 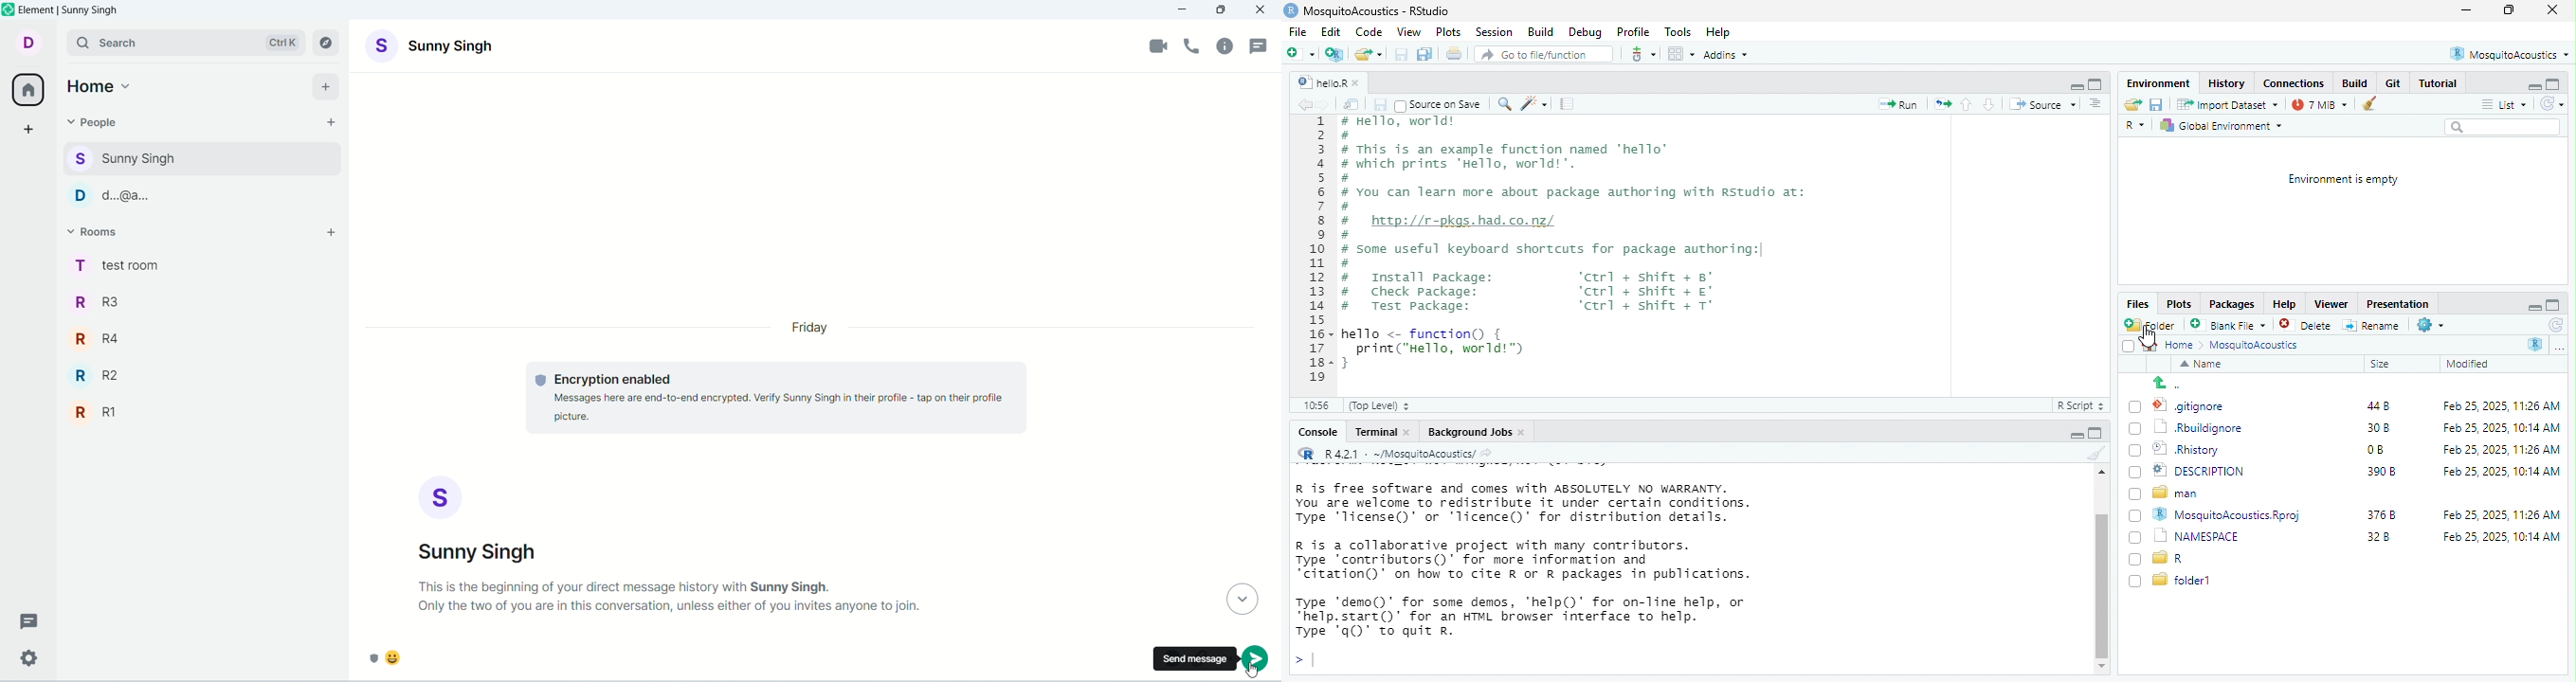 What do you see at coordinates (2097, 83) in the screenshot?
I see `hide console` at bounding box center [2097, 83].